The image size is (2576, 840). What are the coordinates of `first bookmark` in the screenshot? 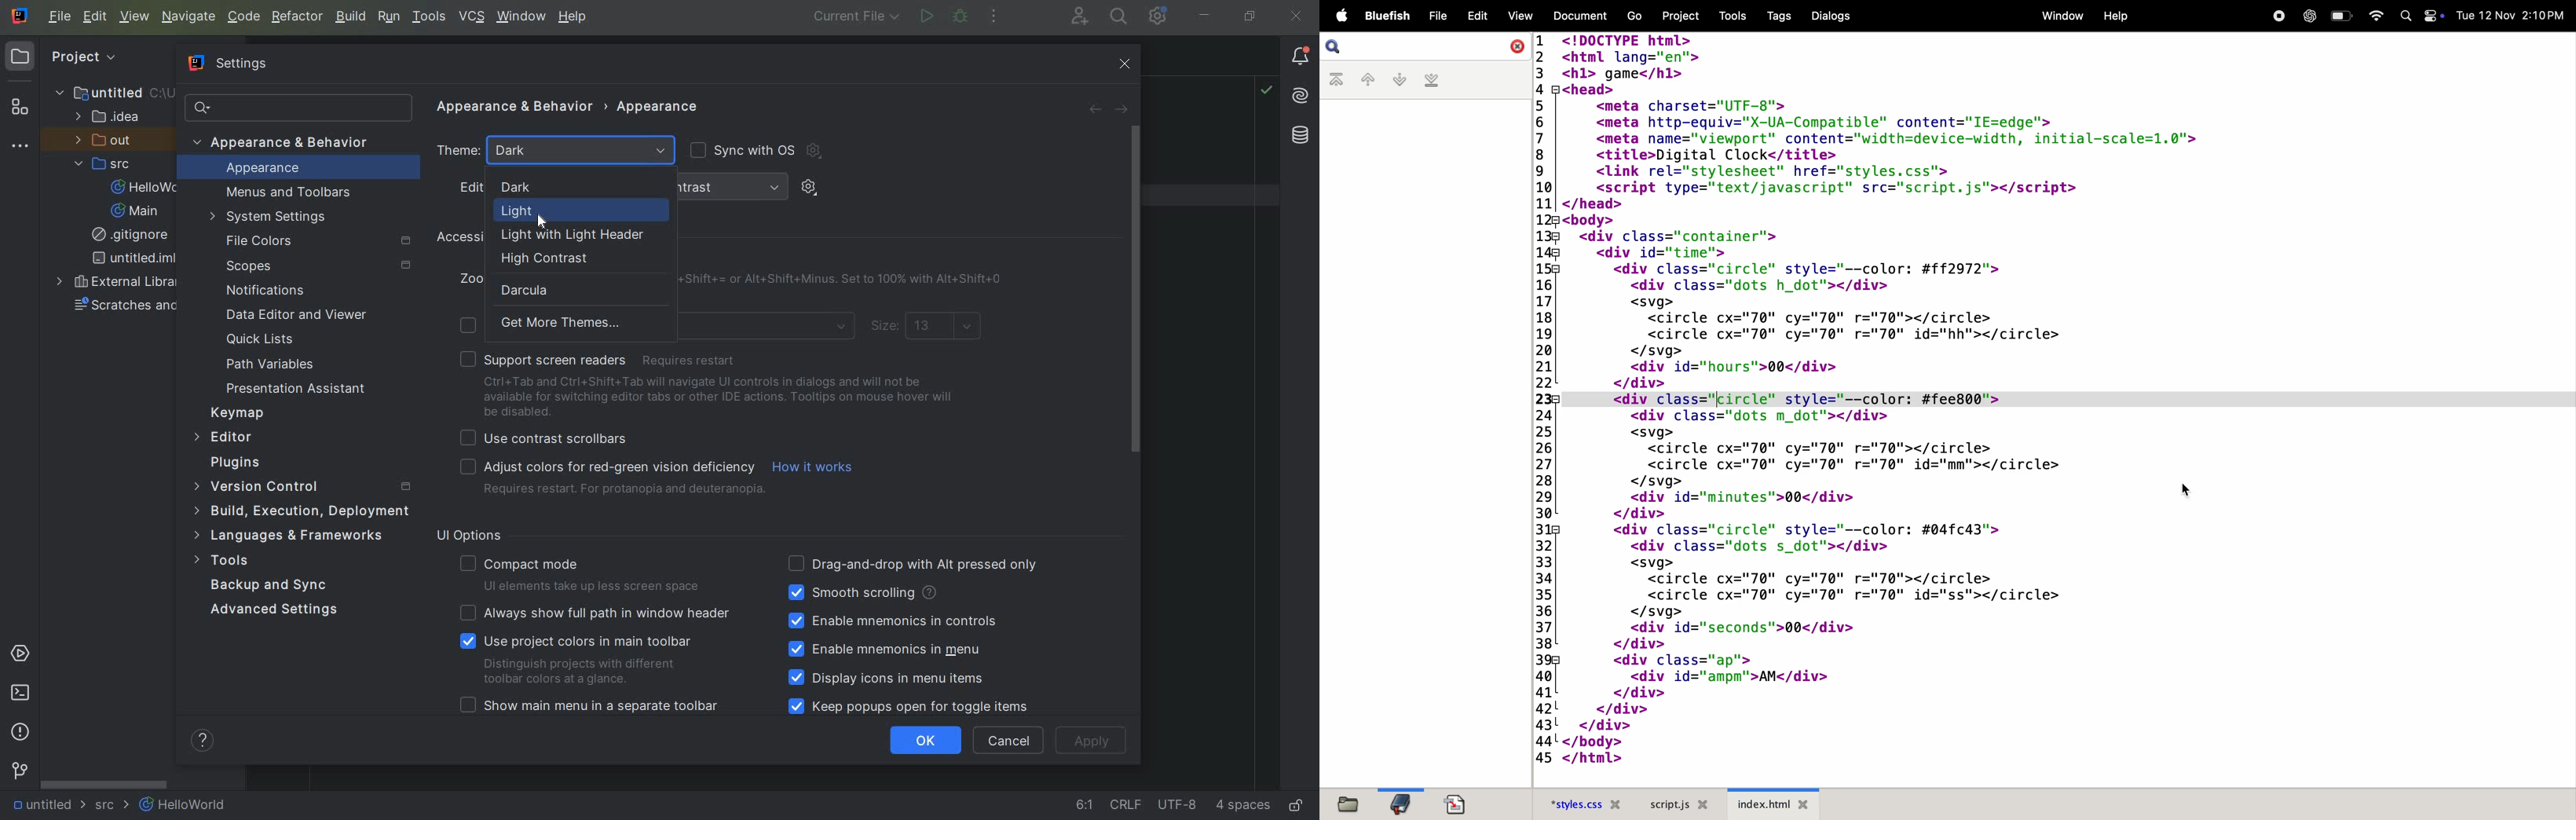 It's located at (1336, 81).